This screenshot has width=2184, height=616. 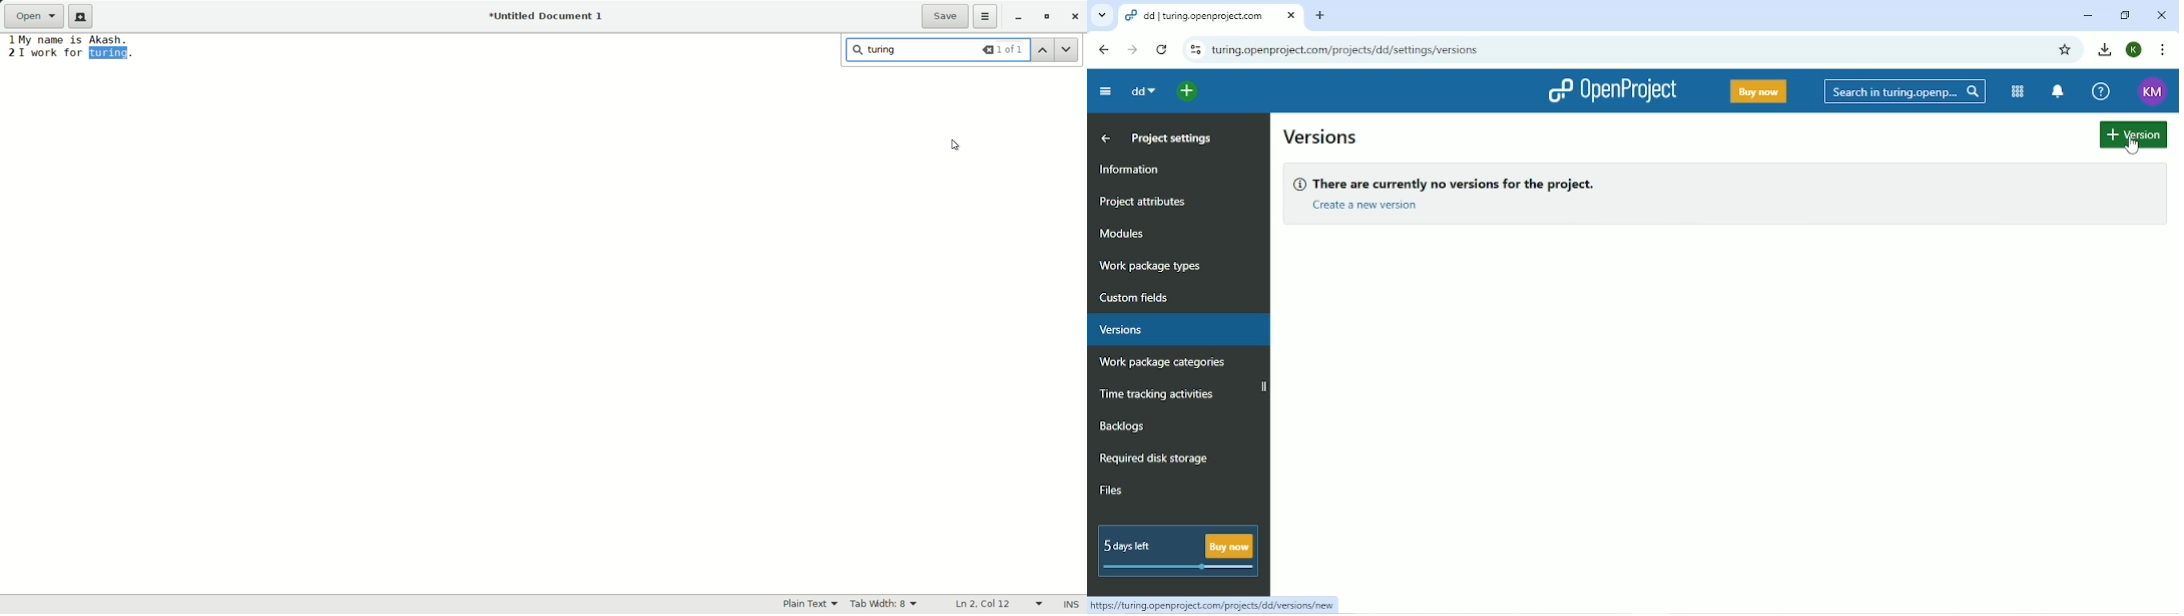 I want to click on Project attributes, so click(x=1142, y=203).